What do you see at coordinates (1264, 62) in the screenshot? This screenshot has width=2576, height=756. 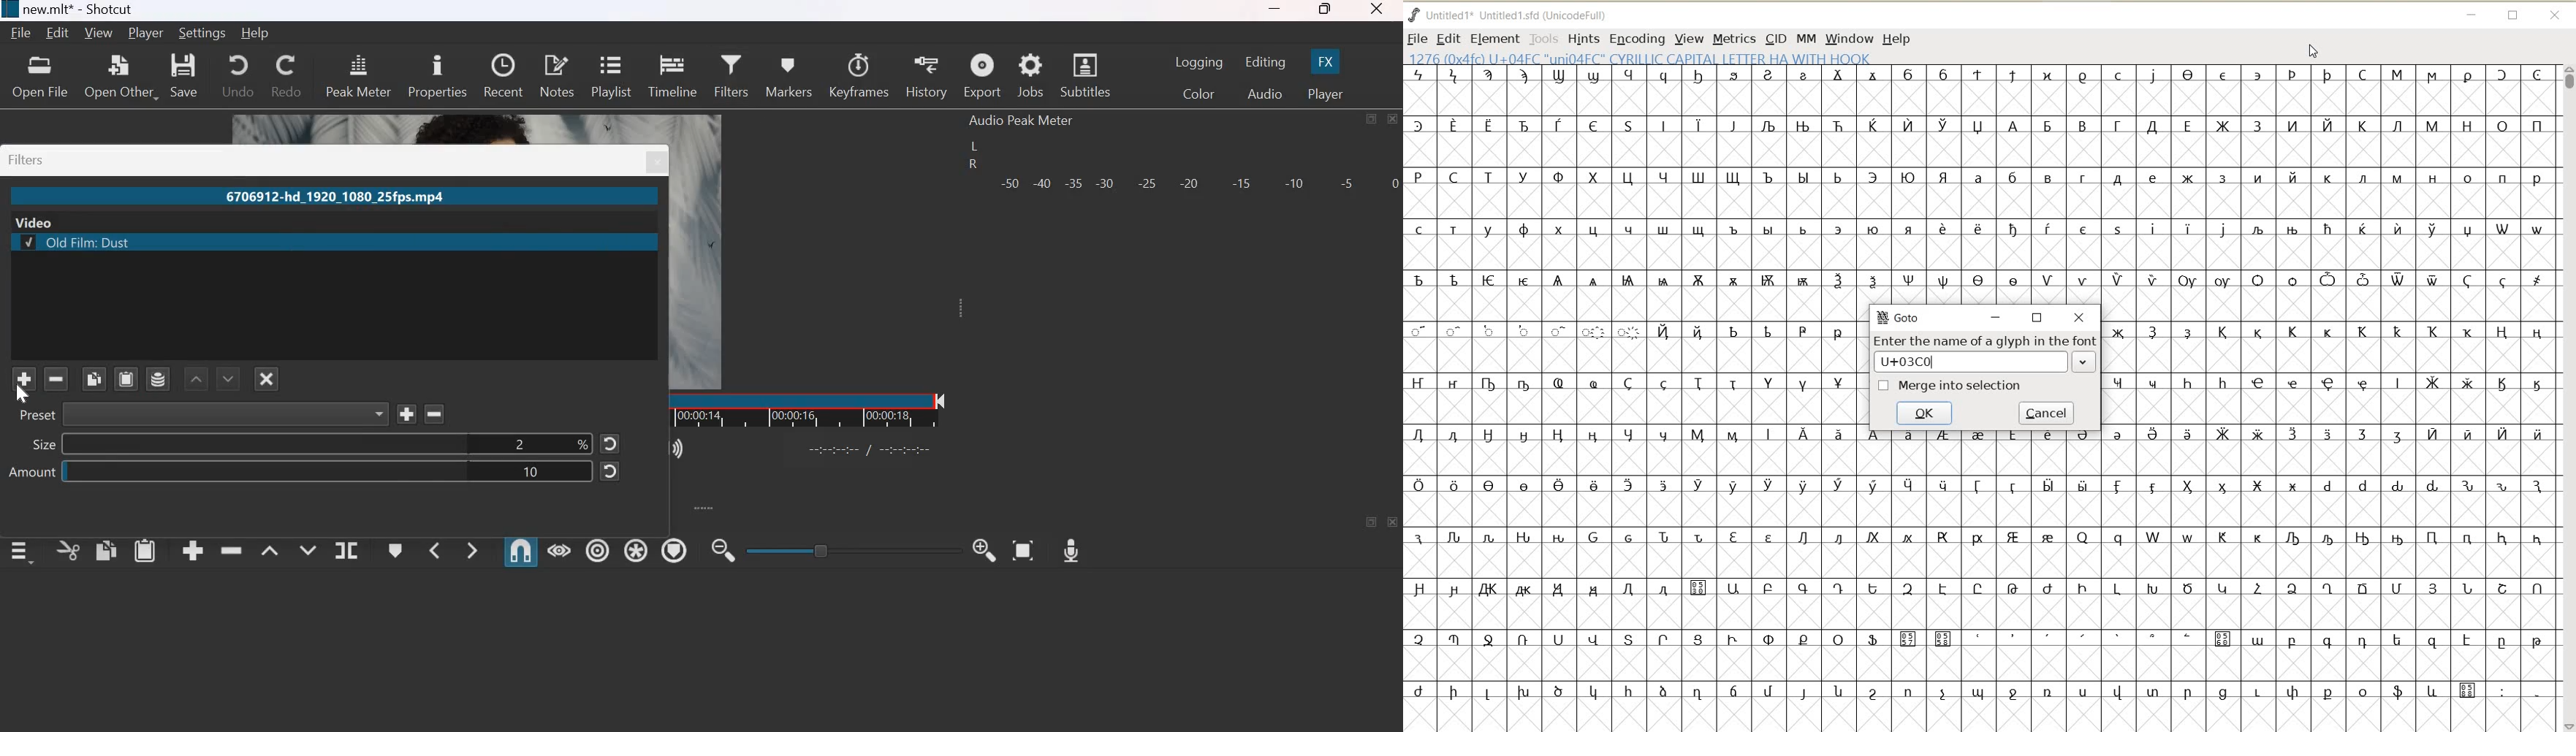 I see `Editing` at bounding box center [1264, 62].